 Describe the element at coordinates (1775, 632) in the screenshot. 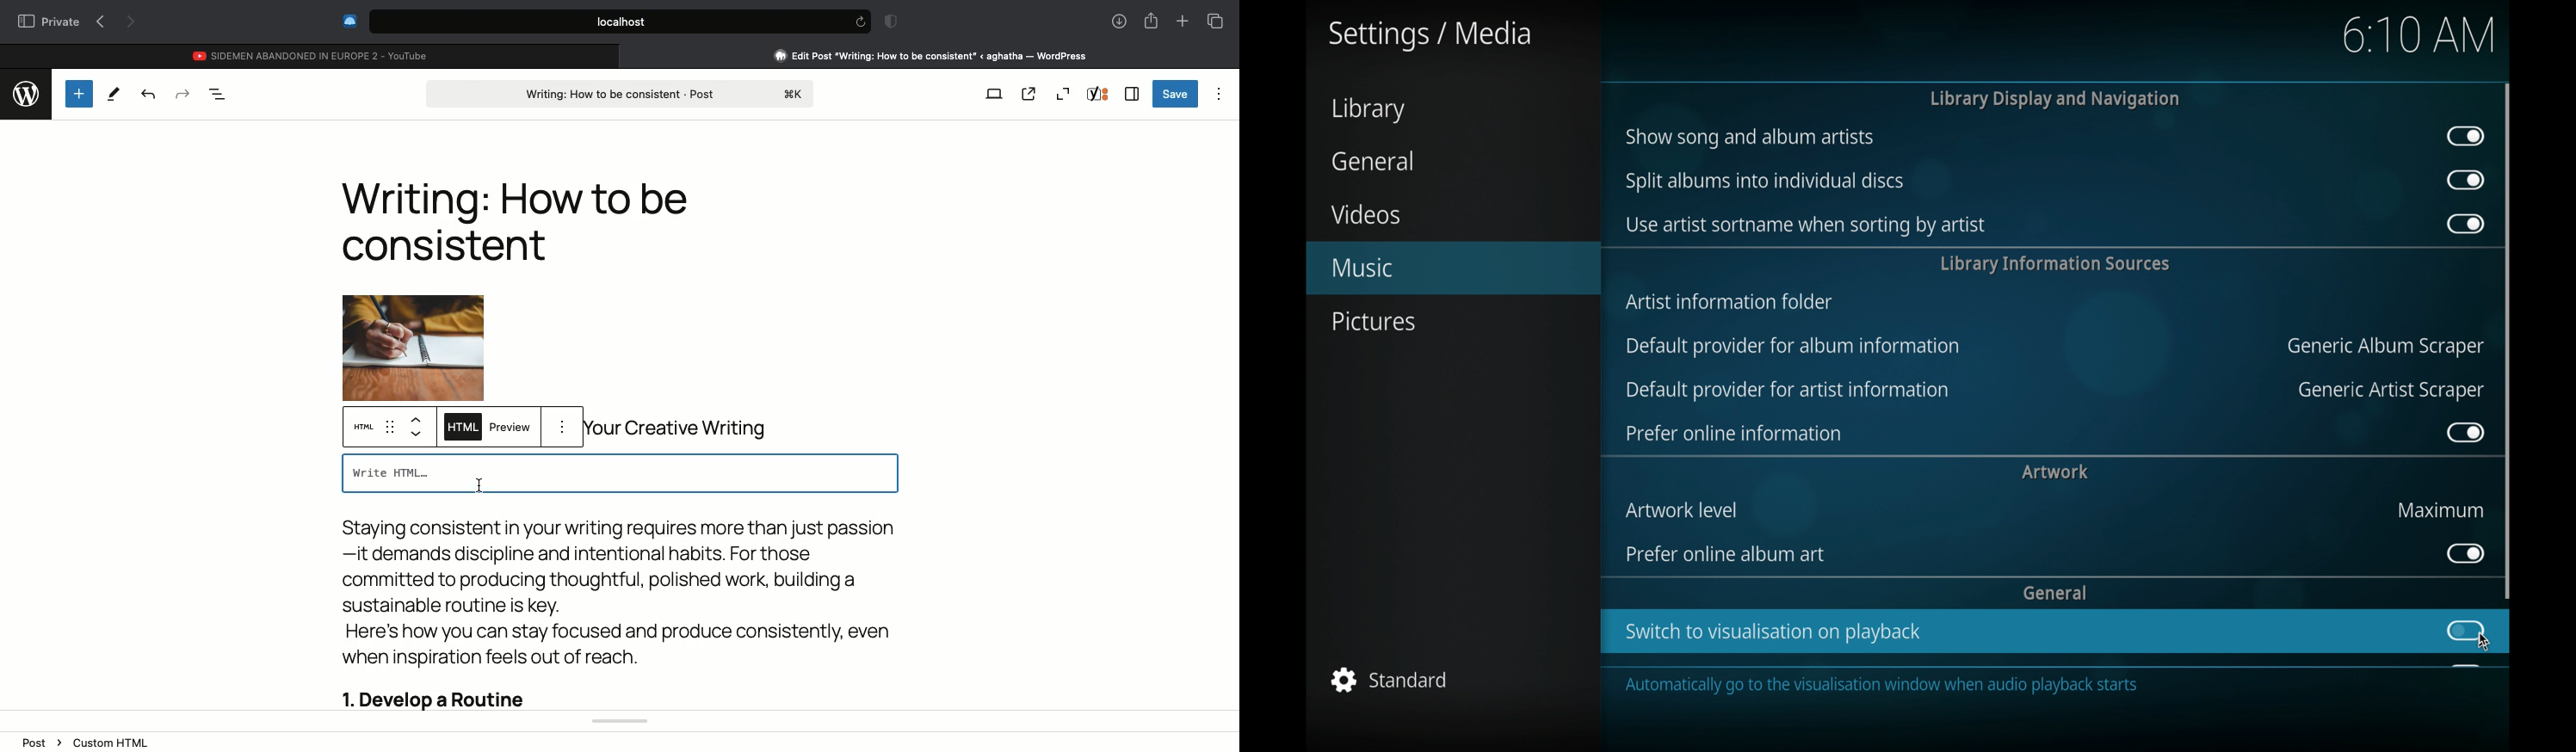

I see `switch to visualization on playback` at that location.